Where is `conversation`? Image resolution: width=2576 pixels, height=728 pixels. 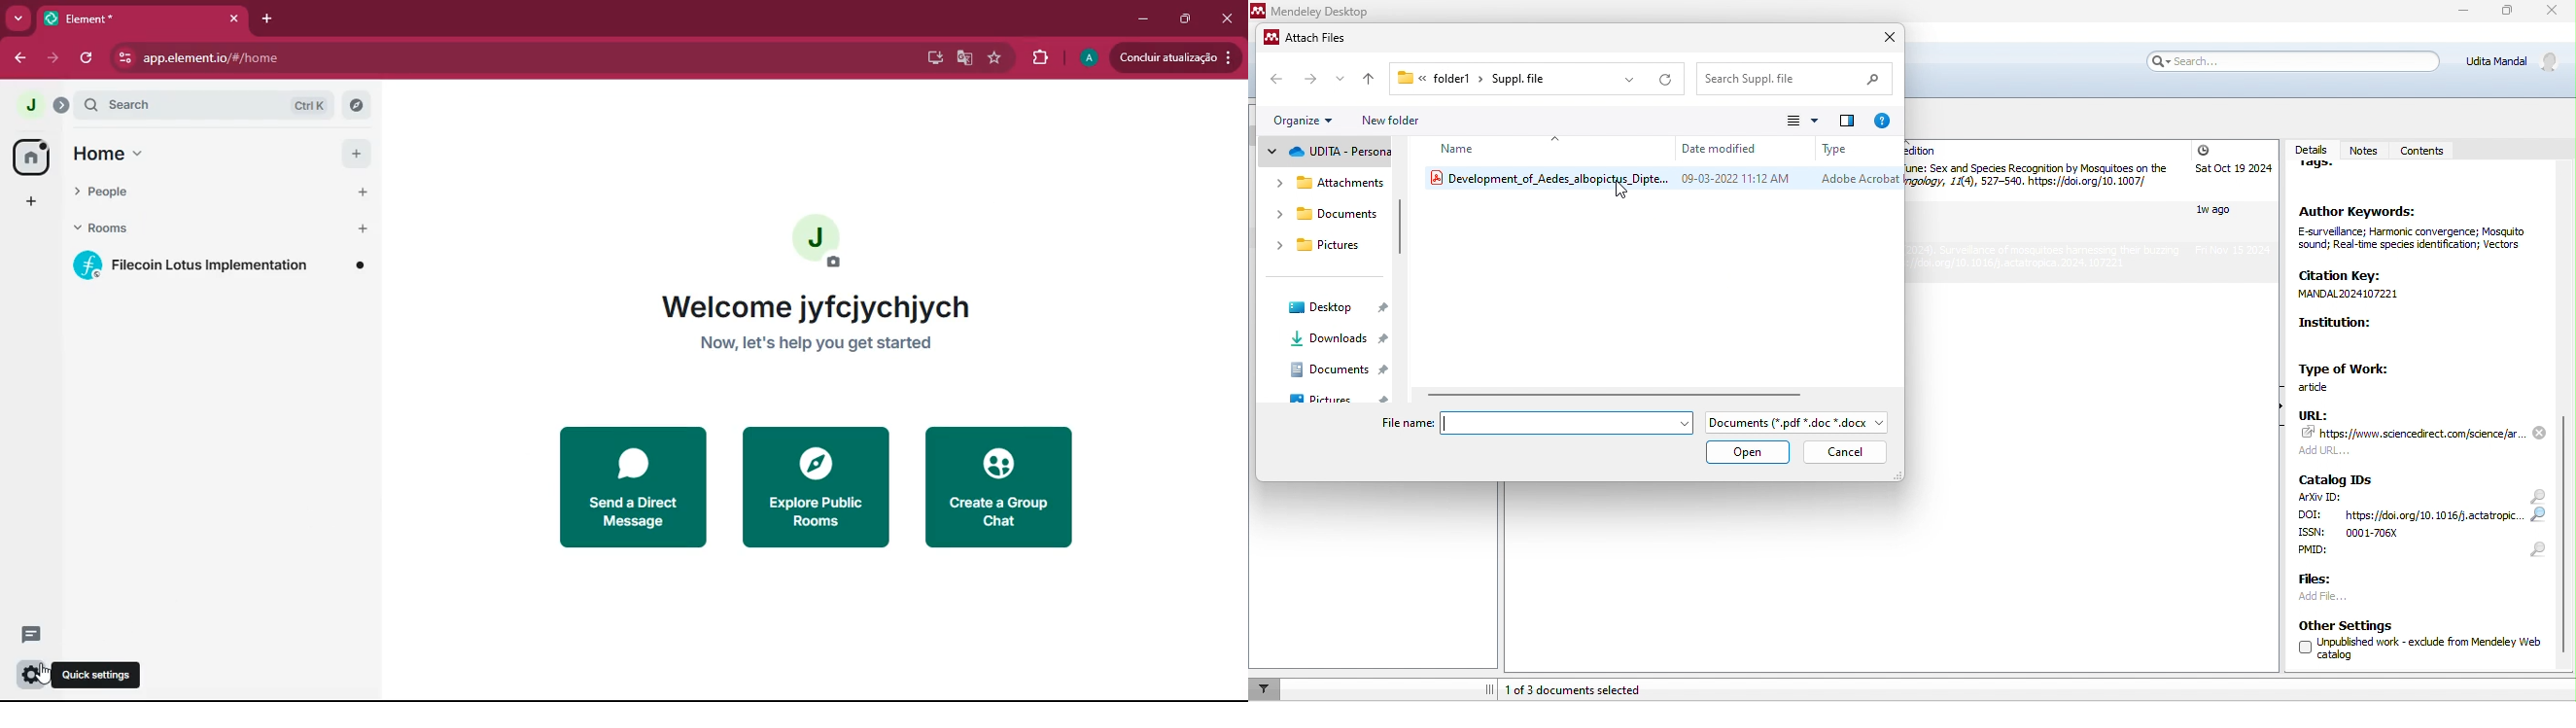
conversation is located at coordinates (30, 637).